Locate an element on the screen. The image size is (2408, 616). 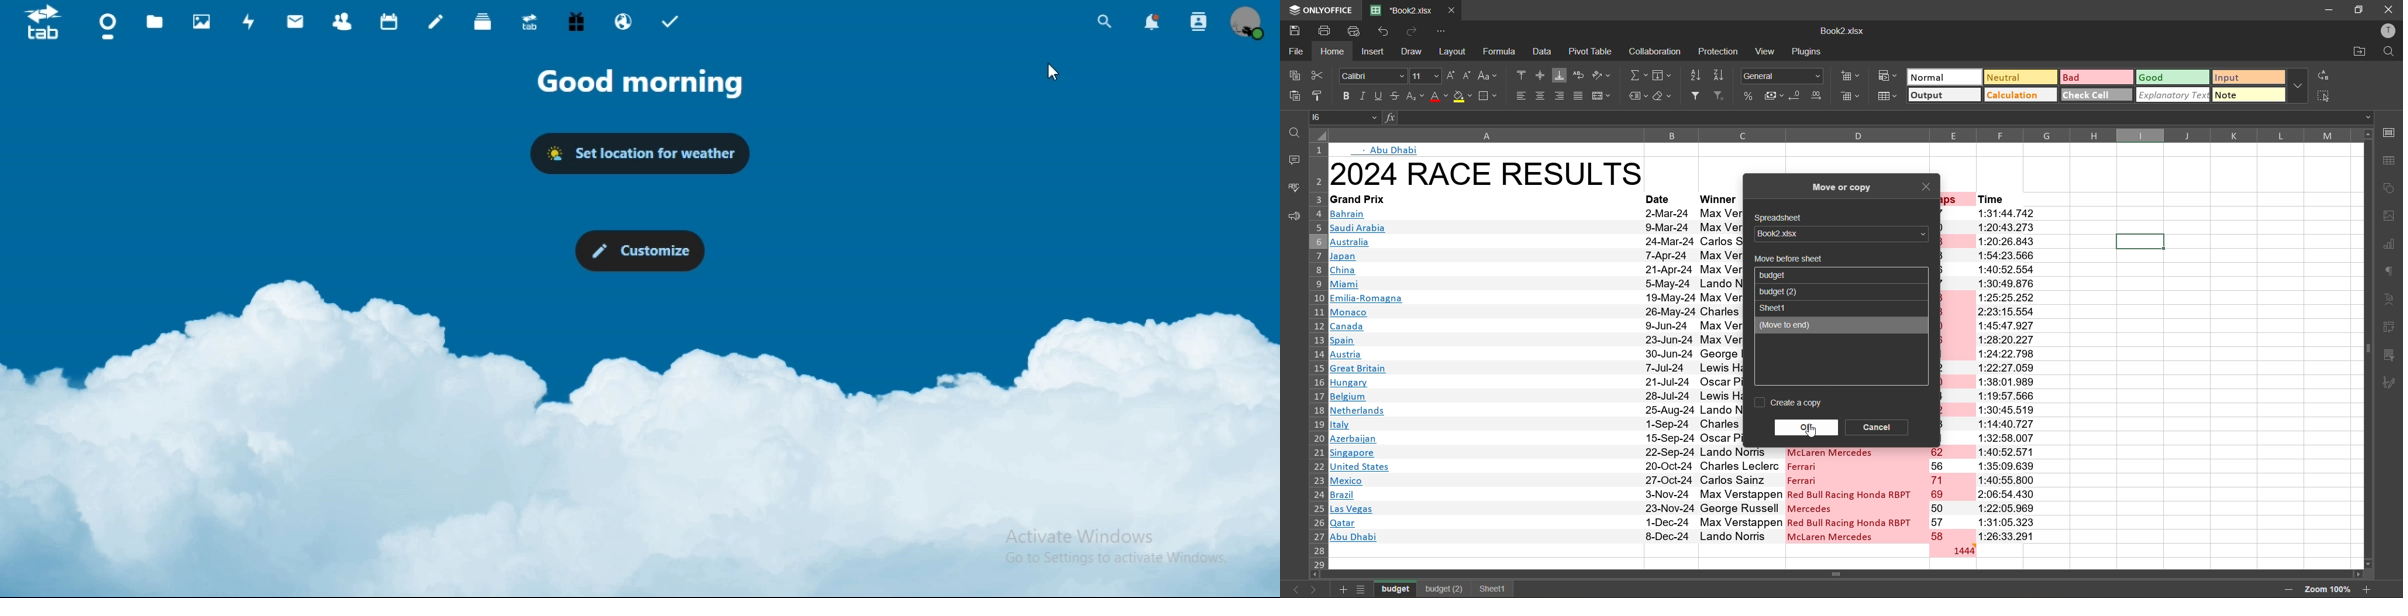
notifications is located at coordinates (1149, 22).